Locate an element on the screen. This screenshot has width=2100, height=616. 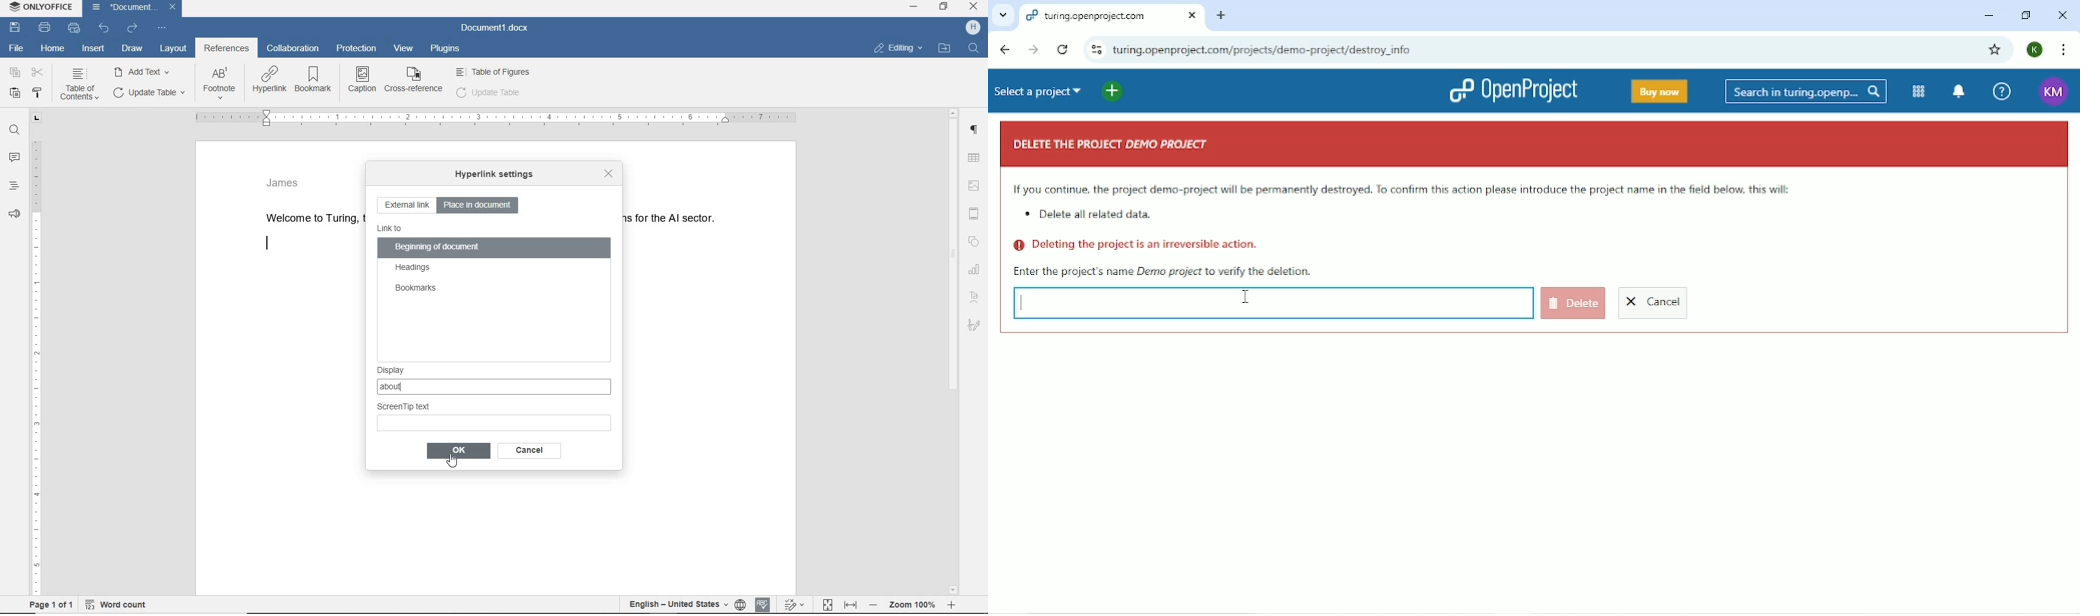
Editing is located at coordinates (903, 47).